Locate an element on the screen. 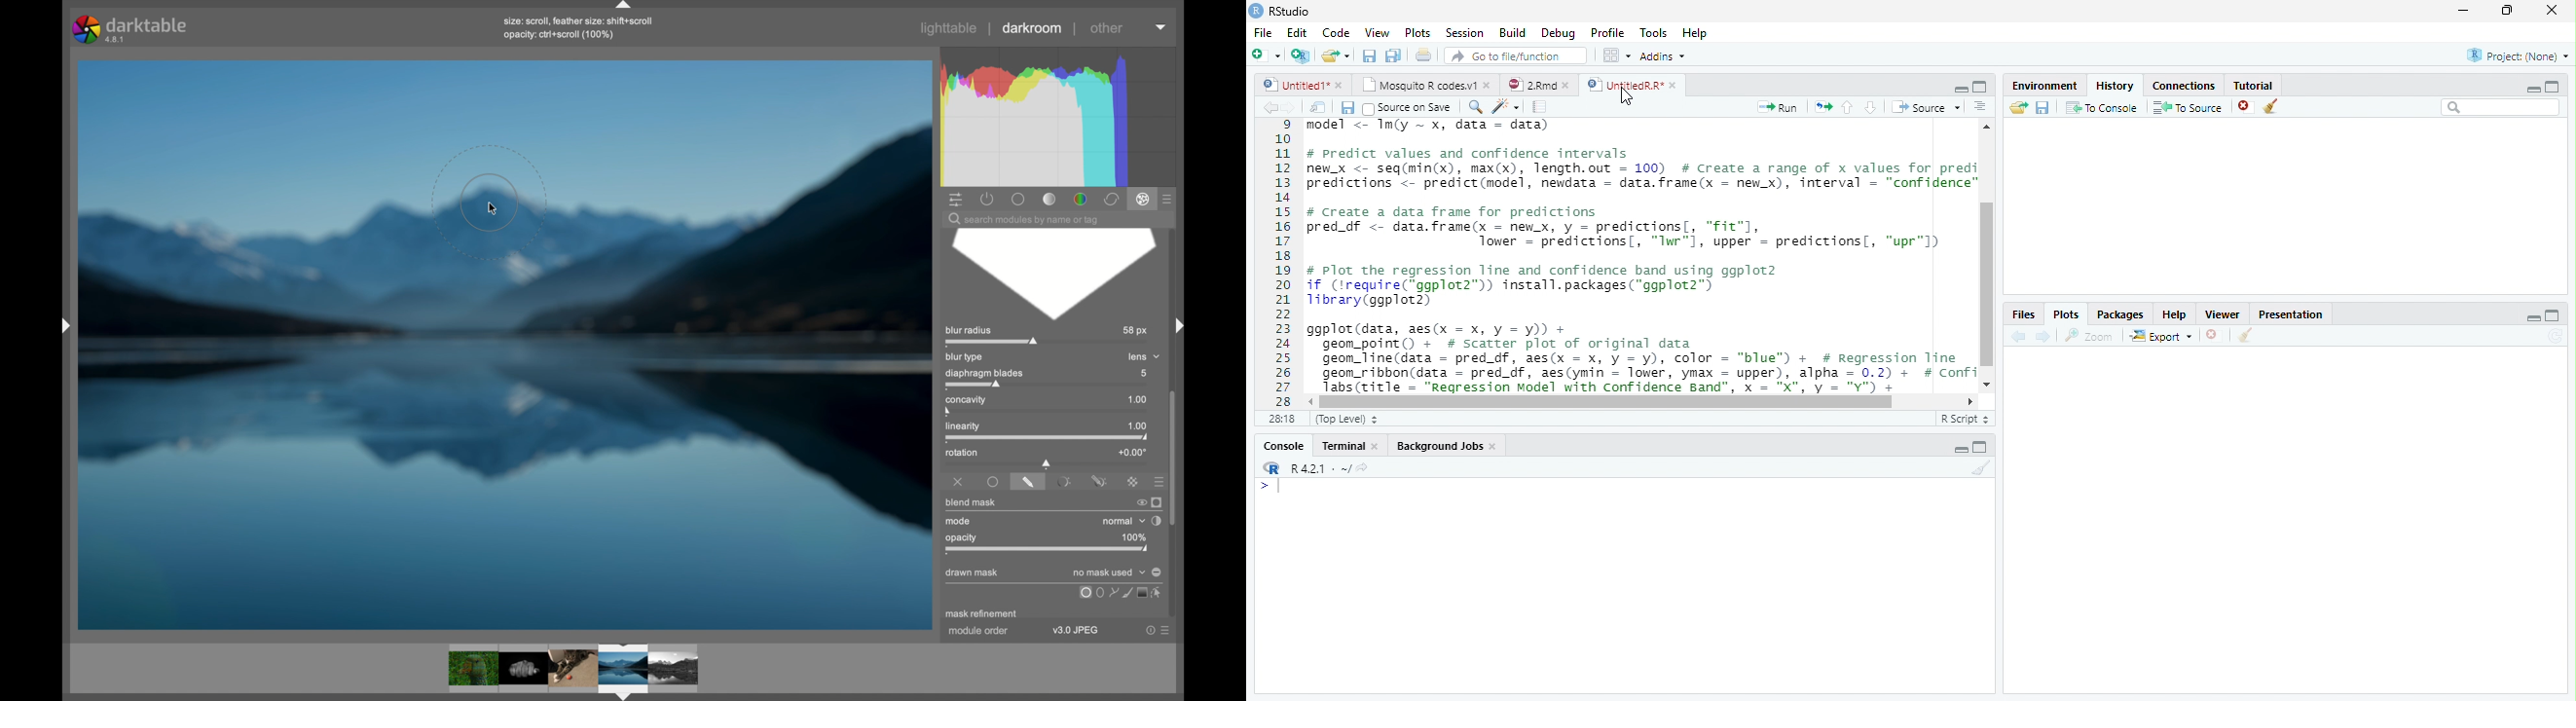 This screenshot has height=728, width=2576. Cursor is located at coordinates (1624, 98).